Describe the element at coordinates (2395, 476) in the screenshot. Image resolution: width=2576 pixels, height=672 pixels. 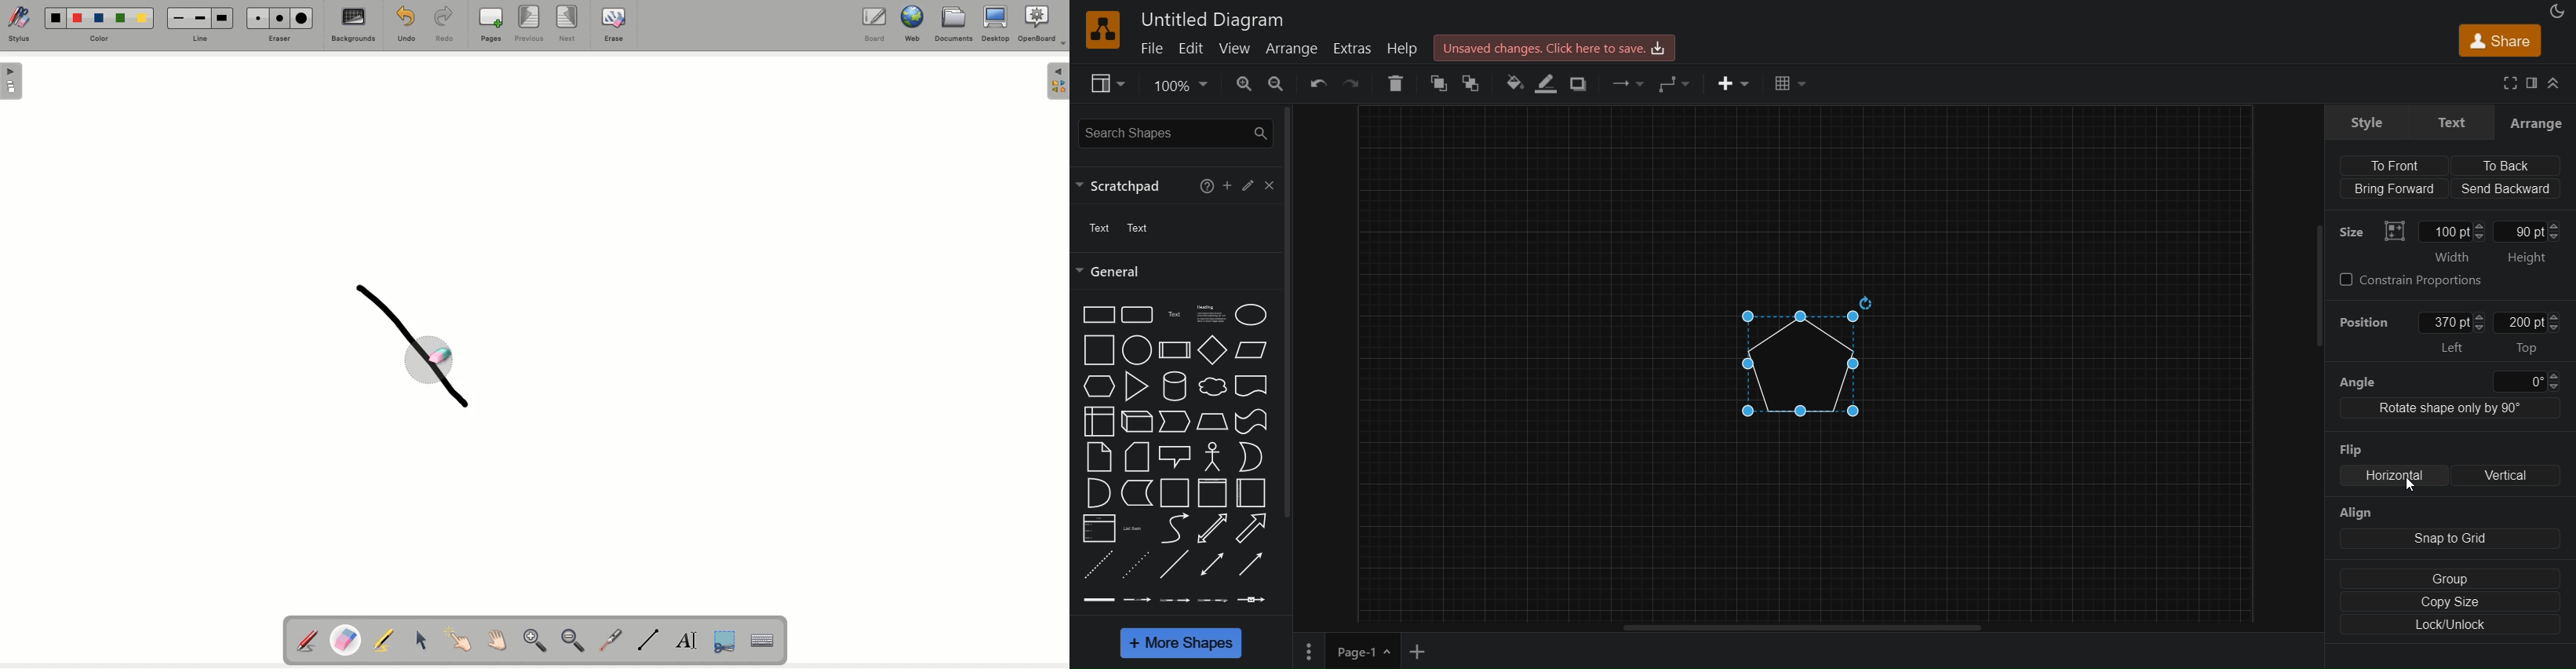
I see `Horizontal` at that location.